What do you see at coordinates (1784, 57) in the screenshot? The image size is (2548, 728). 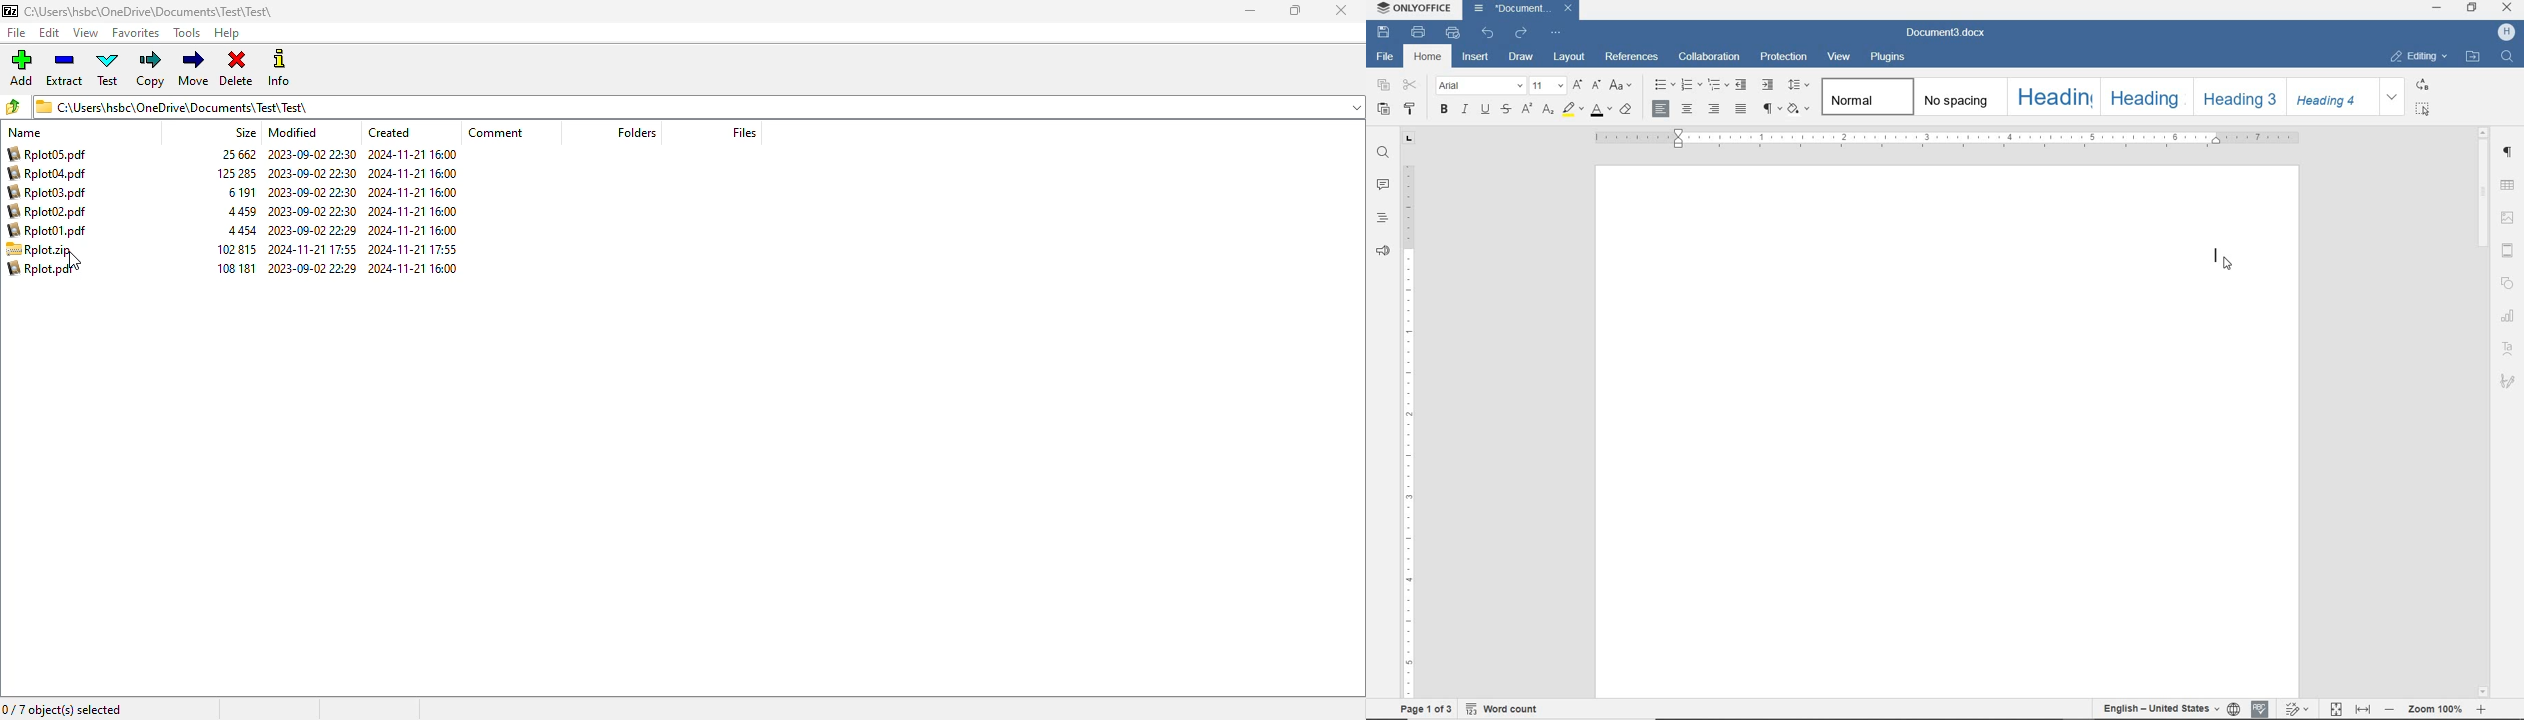 I see `PROTECTION` at bounding box center [1784, 57].